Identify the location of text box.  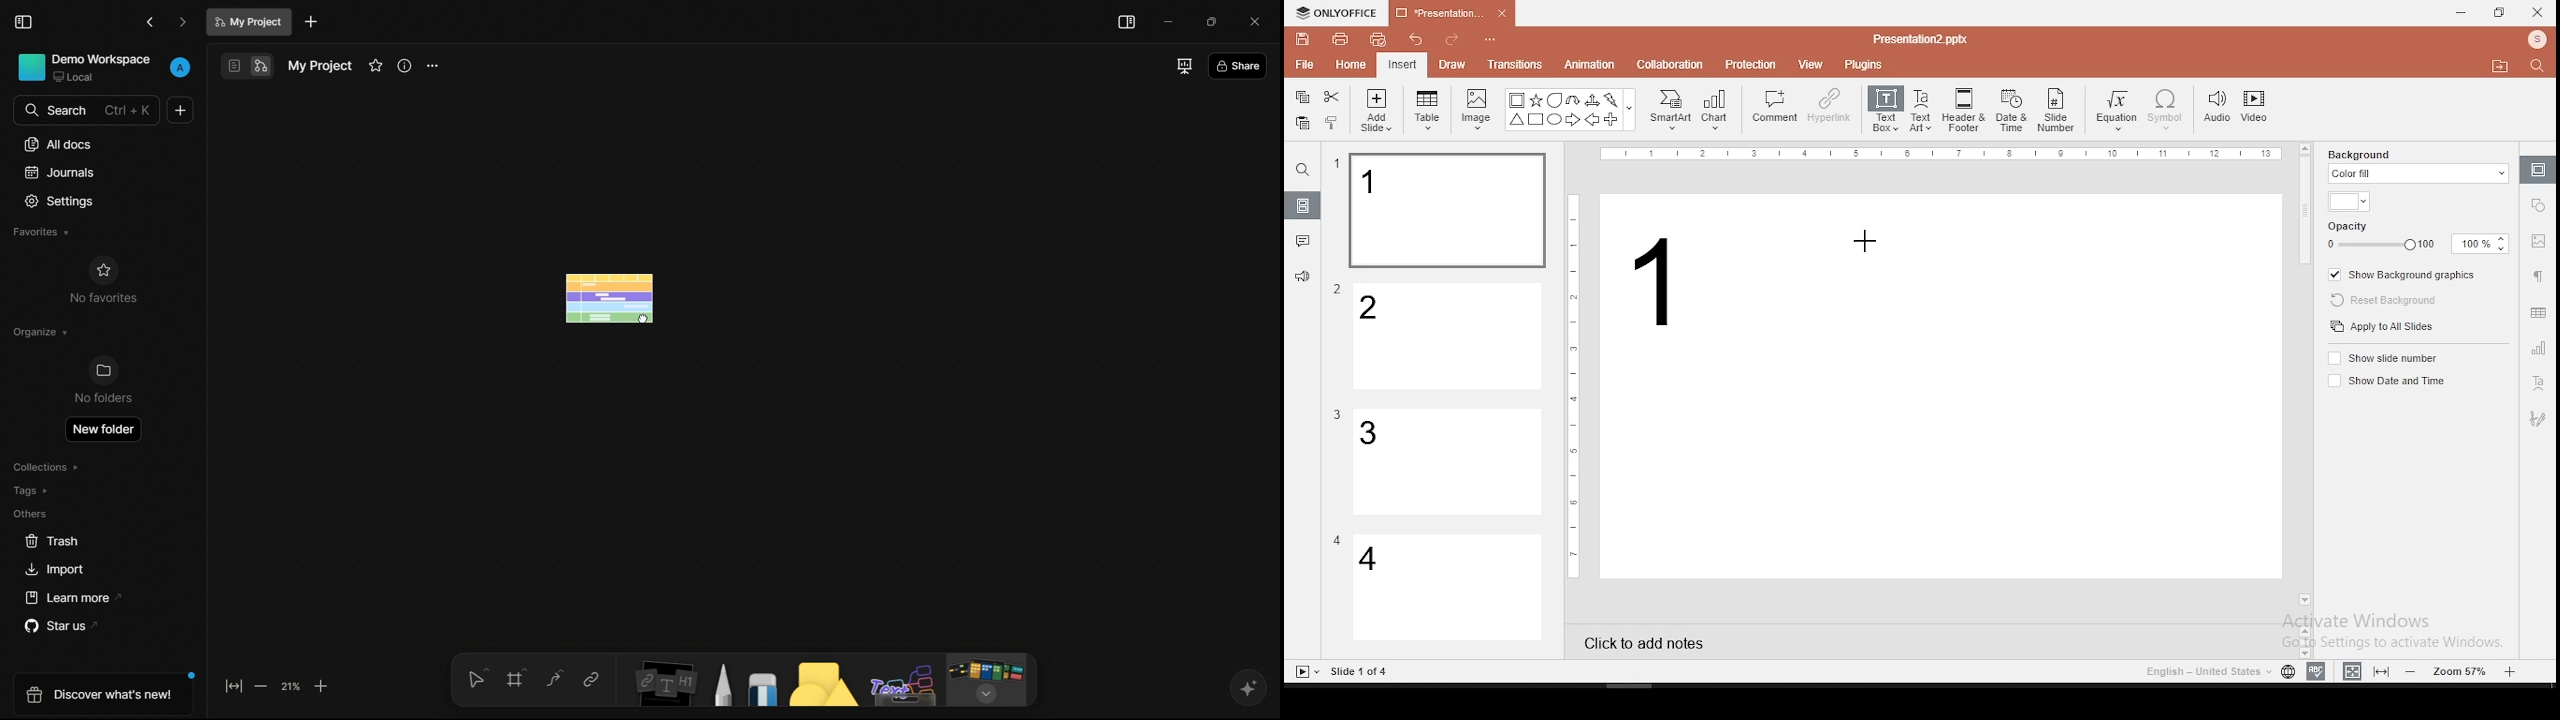
(1884, 108).